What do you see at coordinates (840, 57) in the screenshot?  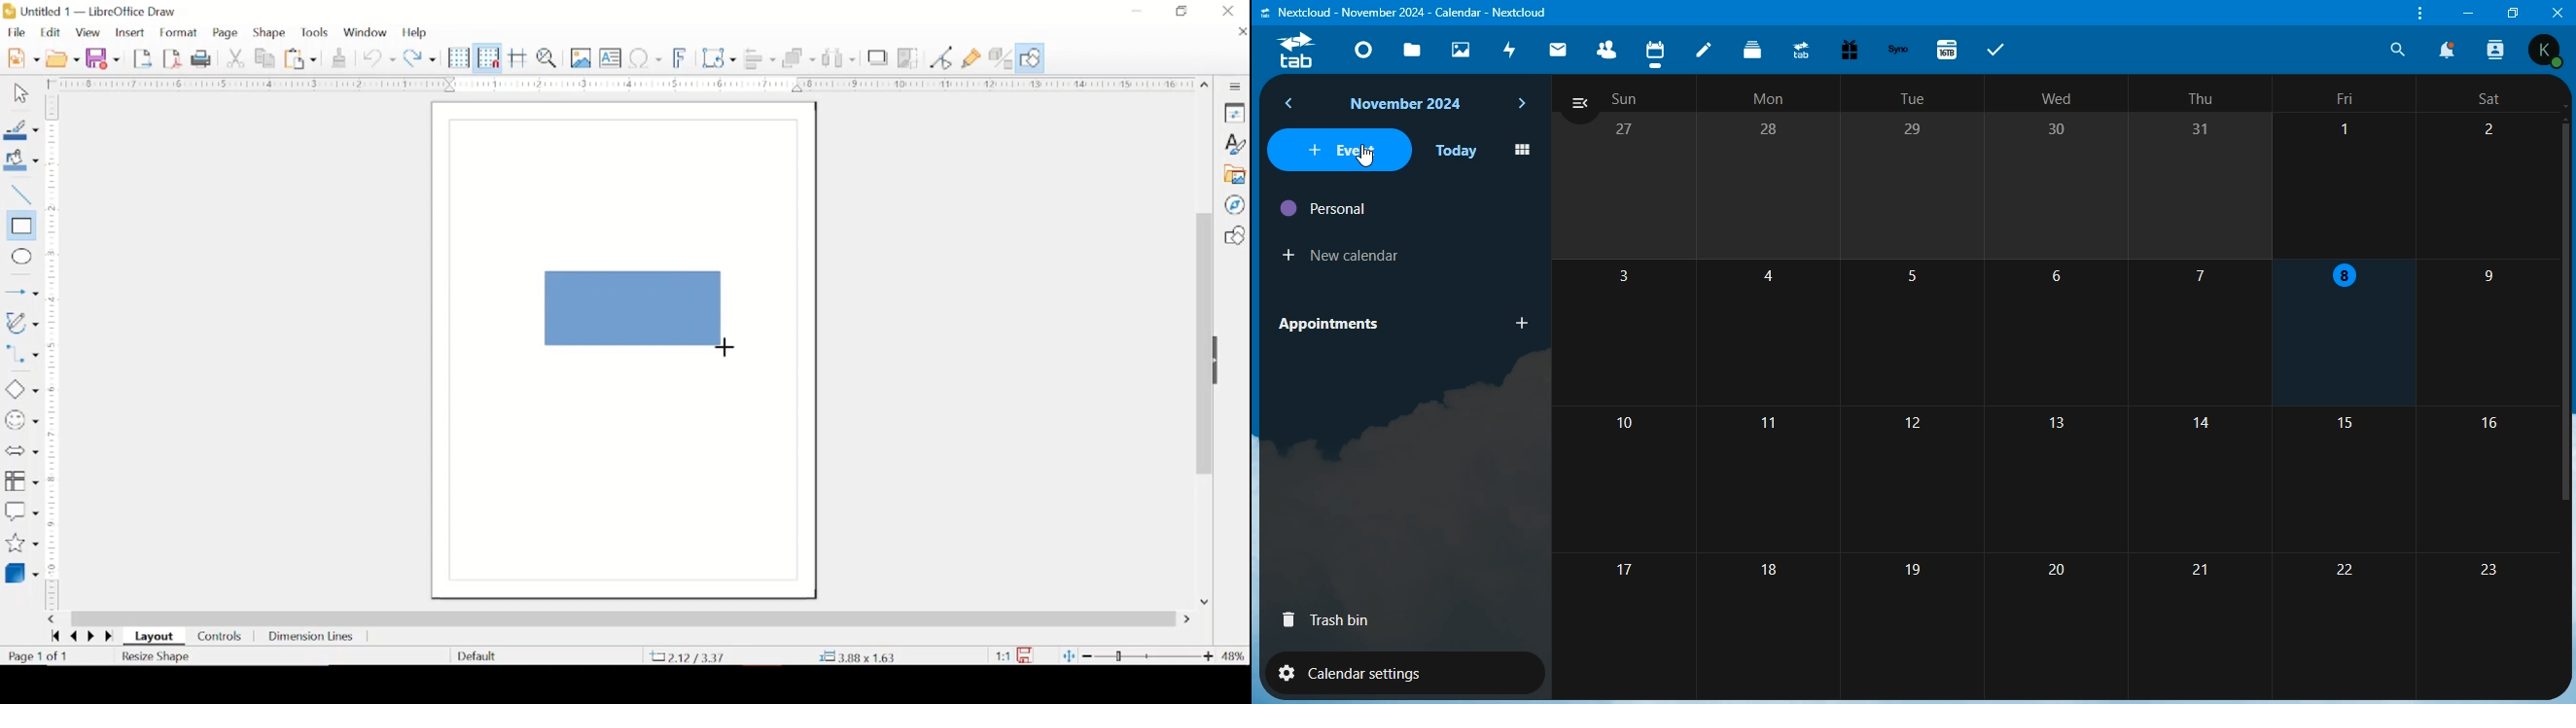 I see `select at least three objects to distribute` at bounding box center [840, 57].